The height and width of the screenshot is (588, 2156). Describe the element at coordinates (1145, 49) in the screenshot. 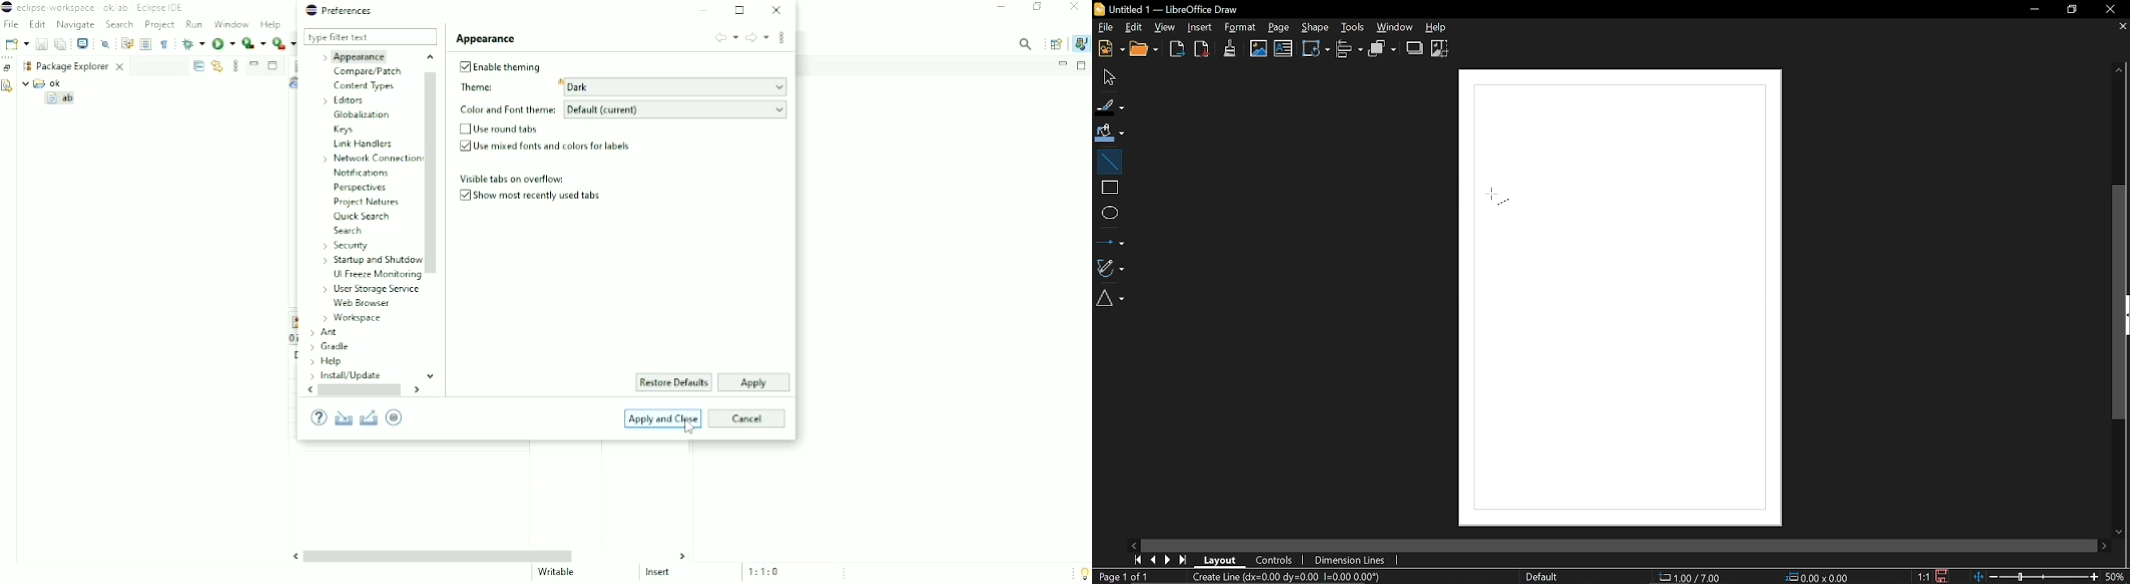

I see `Open` at that location.